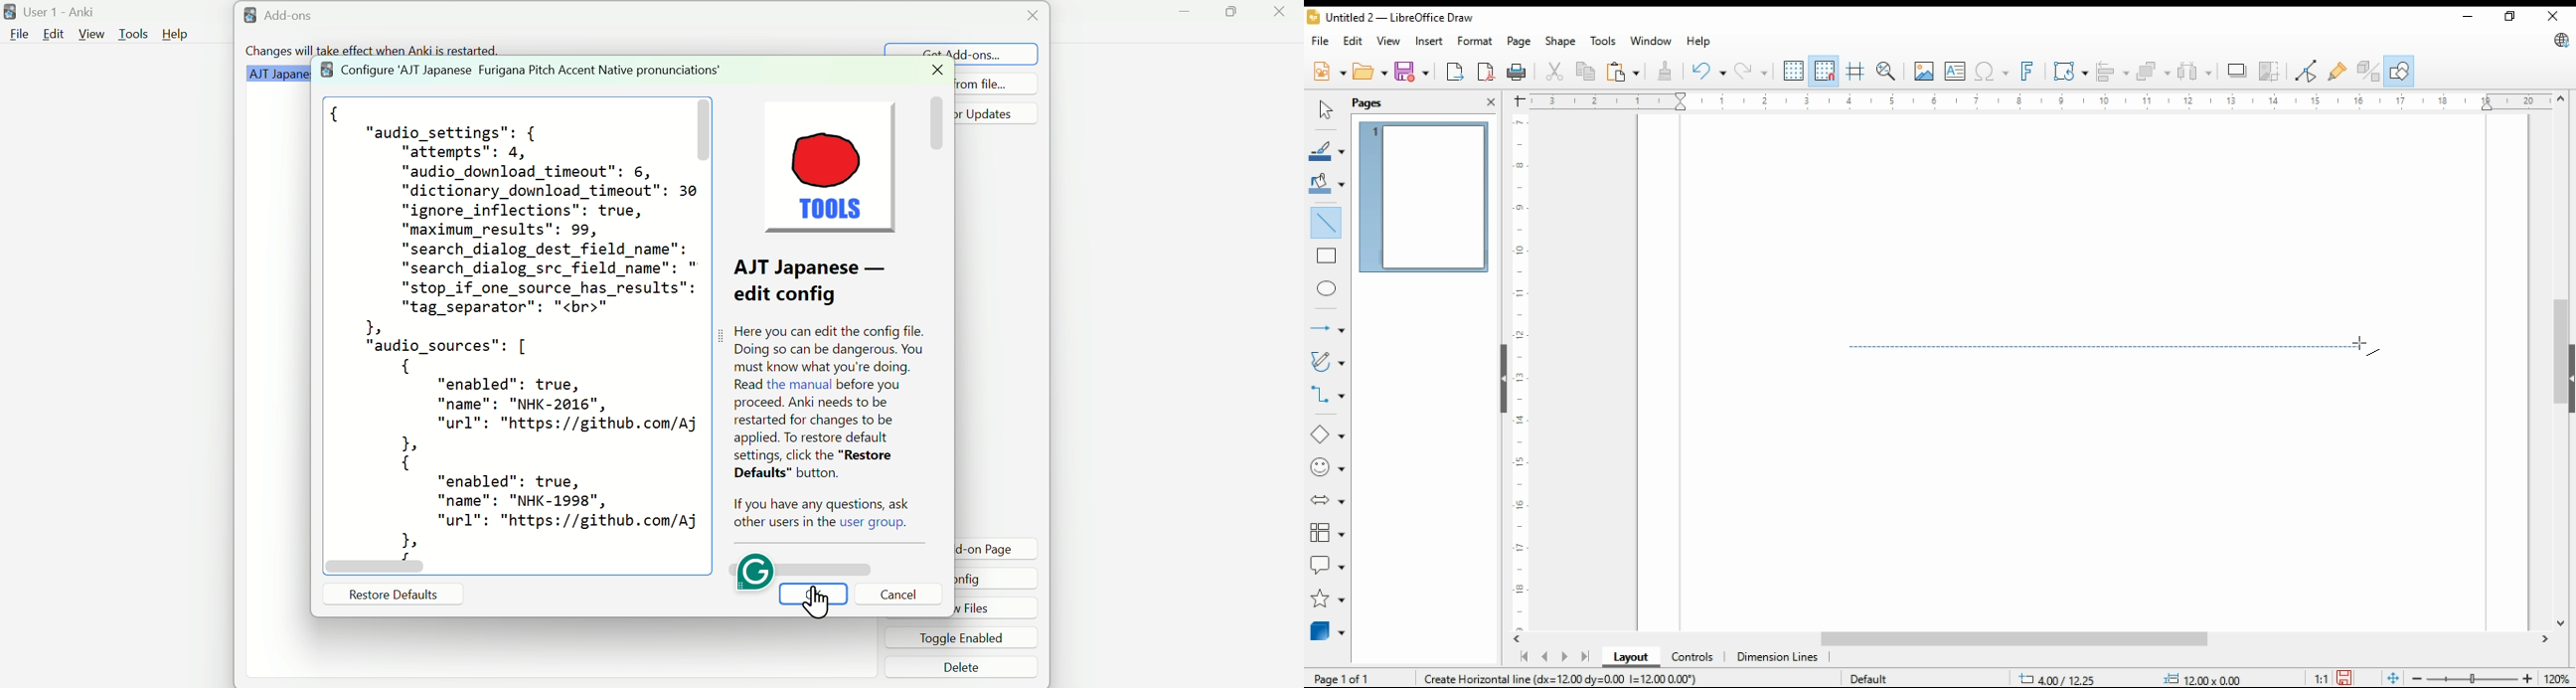 This screenshot has height=700, width=2576. Describe the element at coordinates (1522, 41) in the screenshot. I see `page` at that location.